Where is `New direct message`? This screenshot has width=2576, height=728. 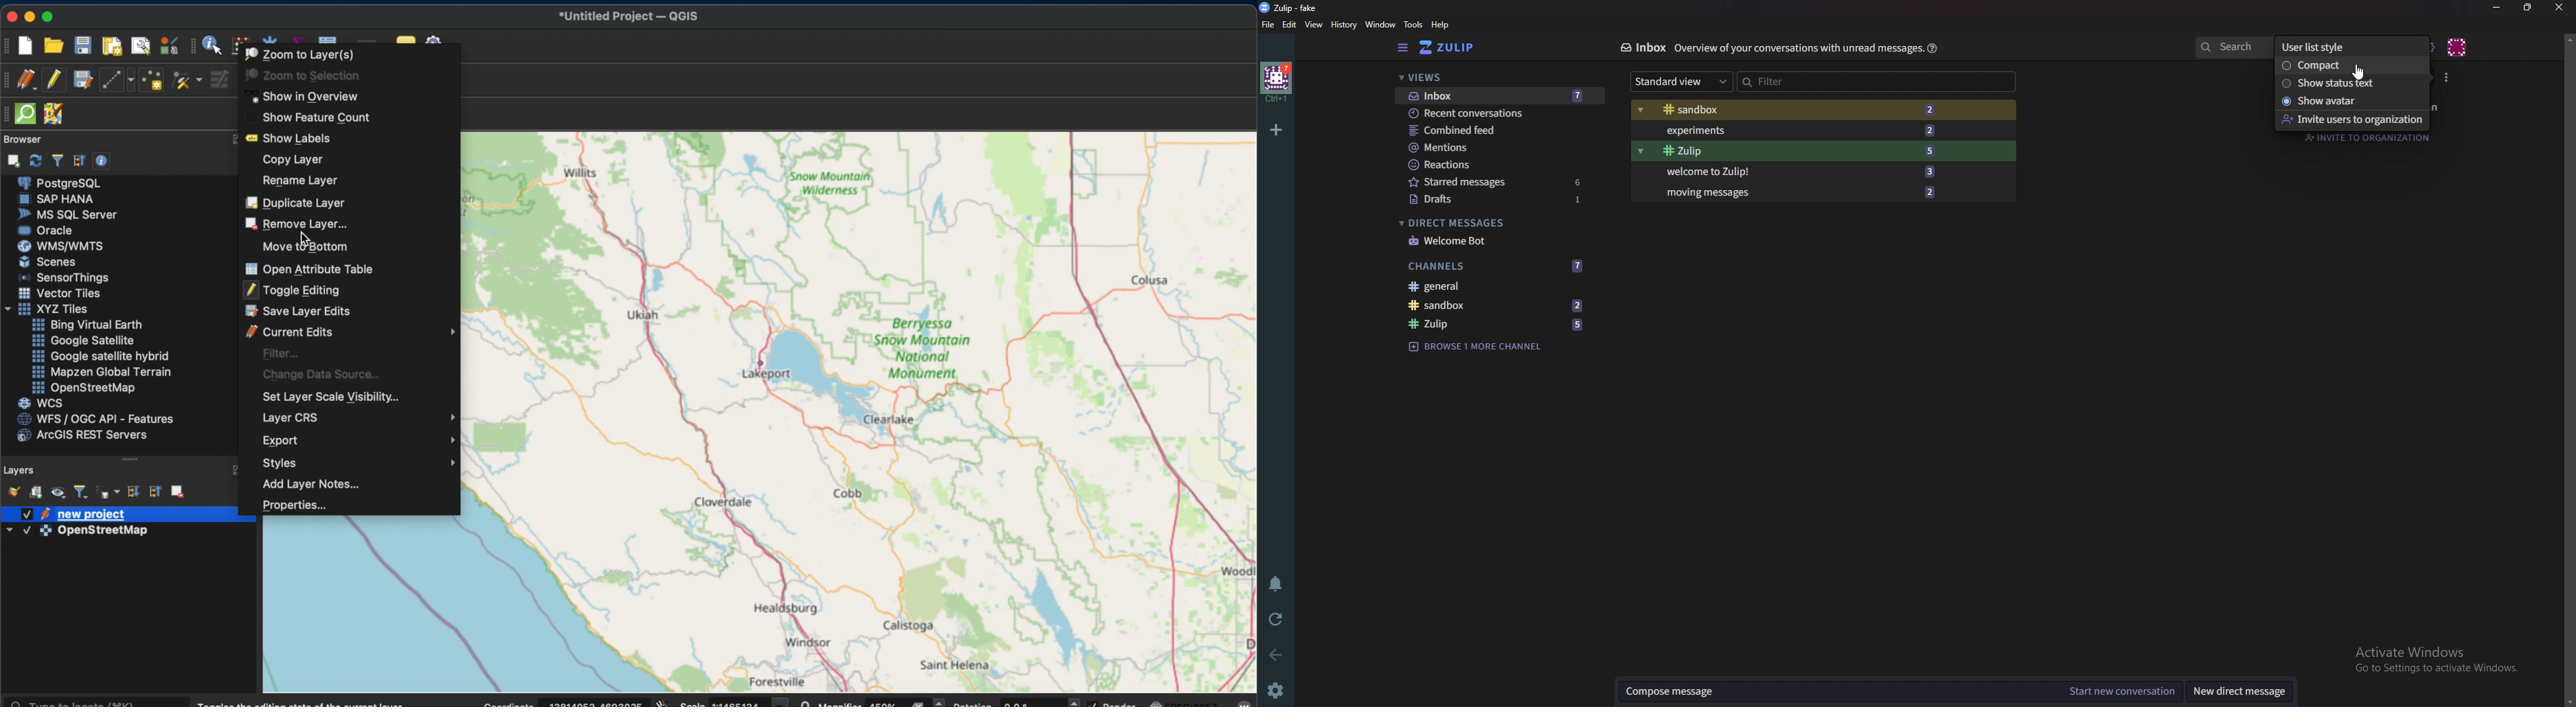
New direct message is located at coordinates (2244, 691).